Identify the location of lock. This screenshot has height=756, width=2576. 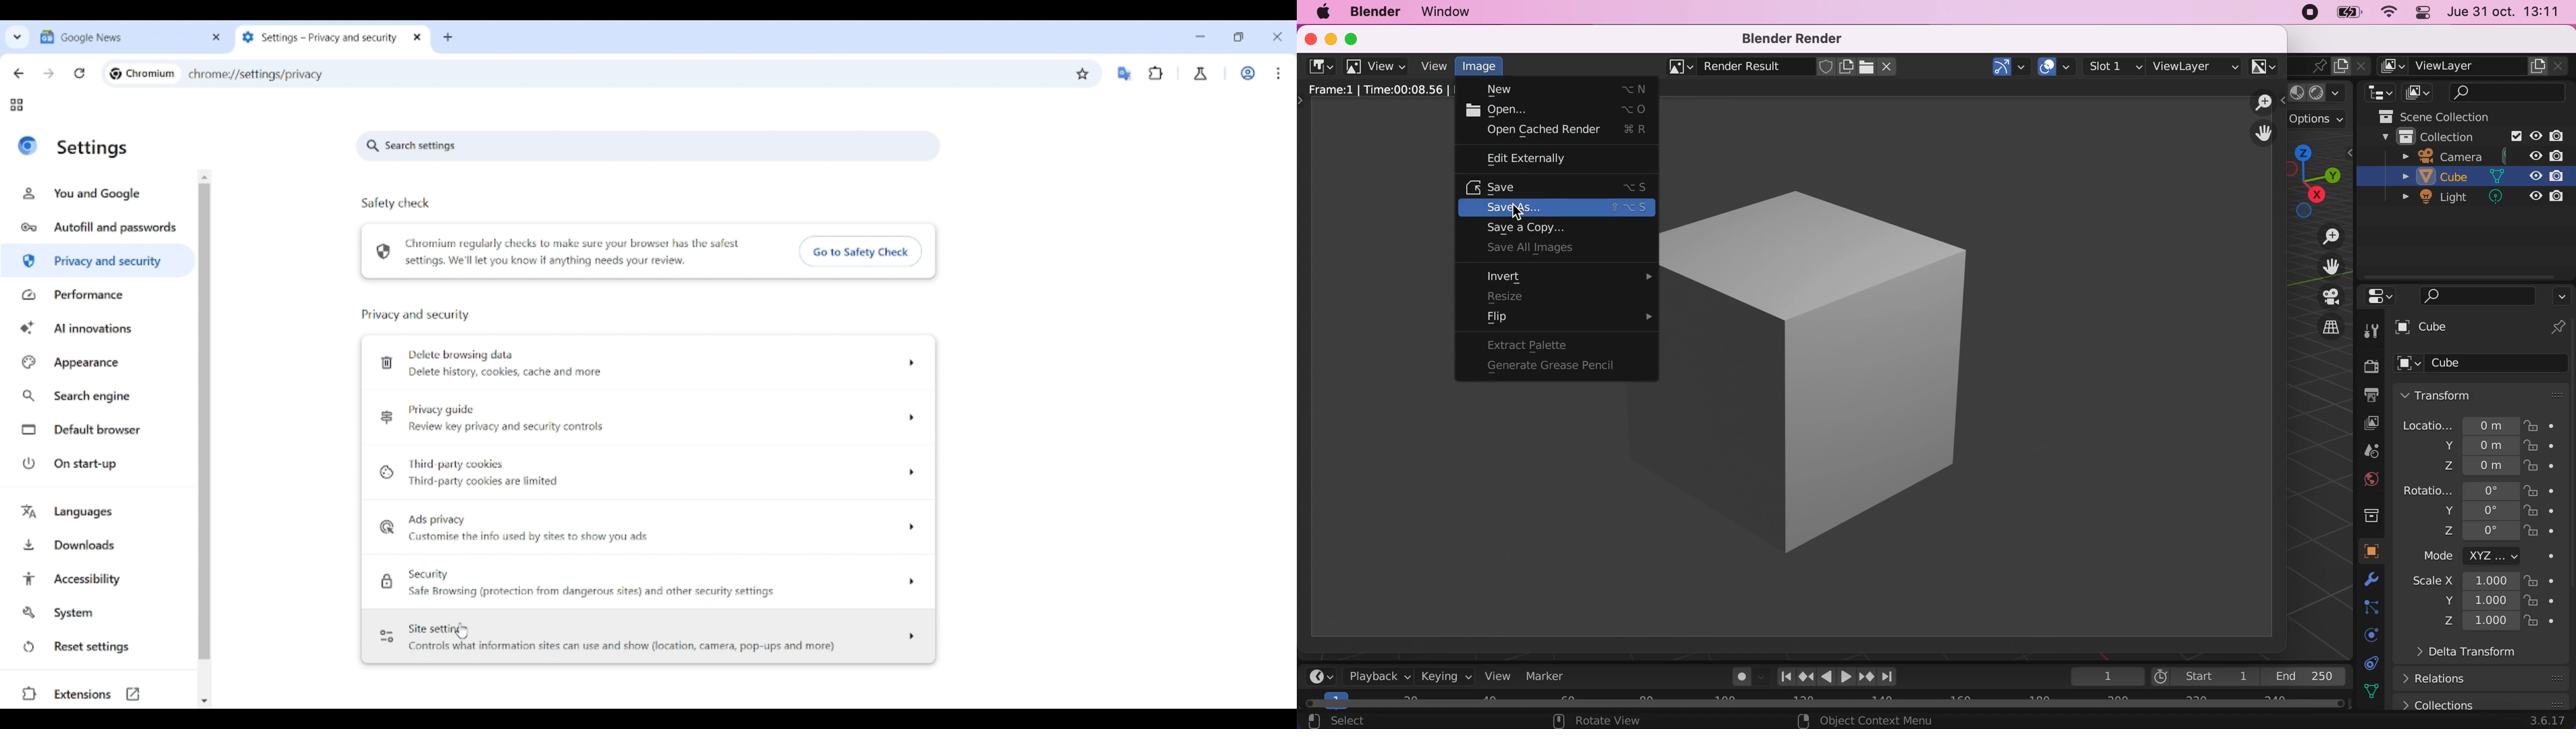
(2546, 424).